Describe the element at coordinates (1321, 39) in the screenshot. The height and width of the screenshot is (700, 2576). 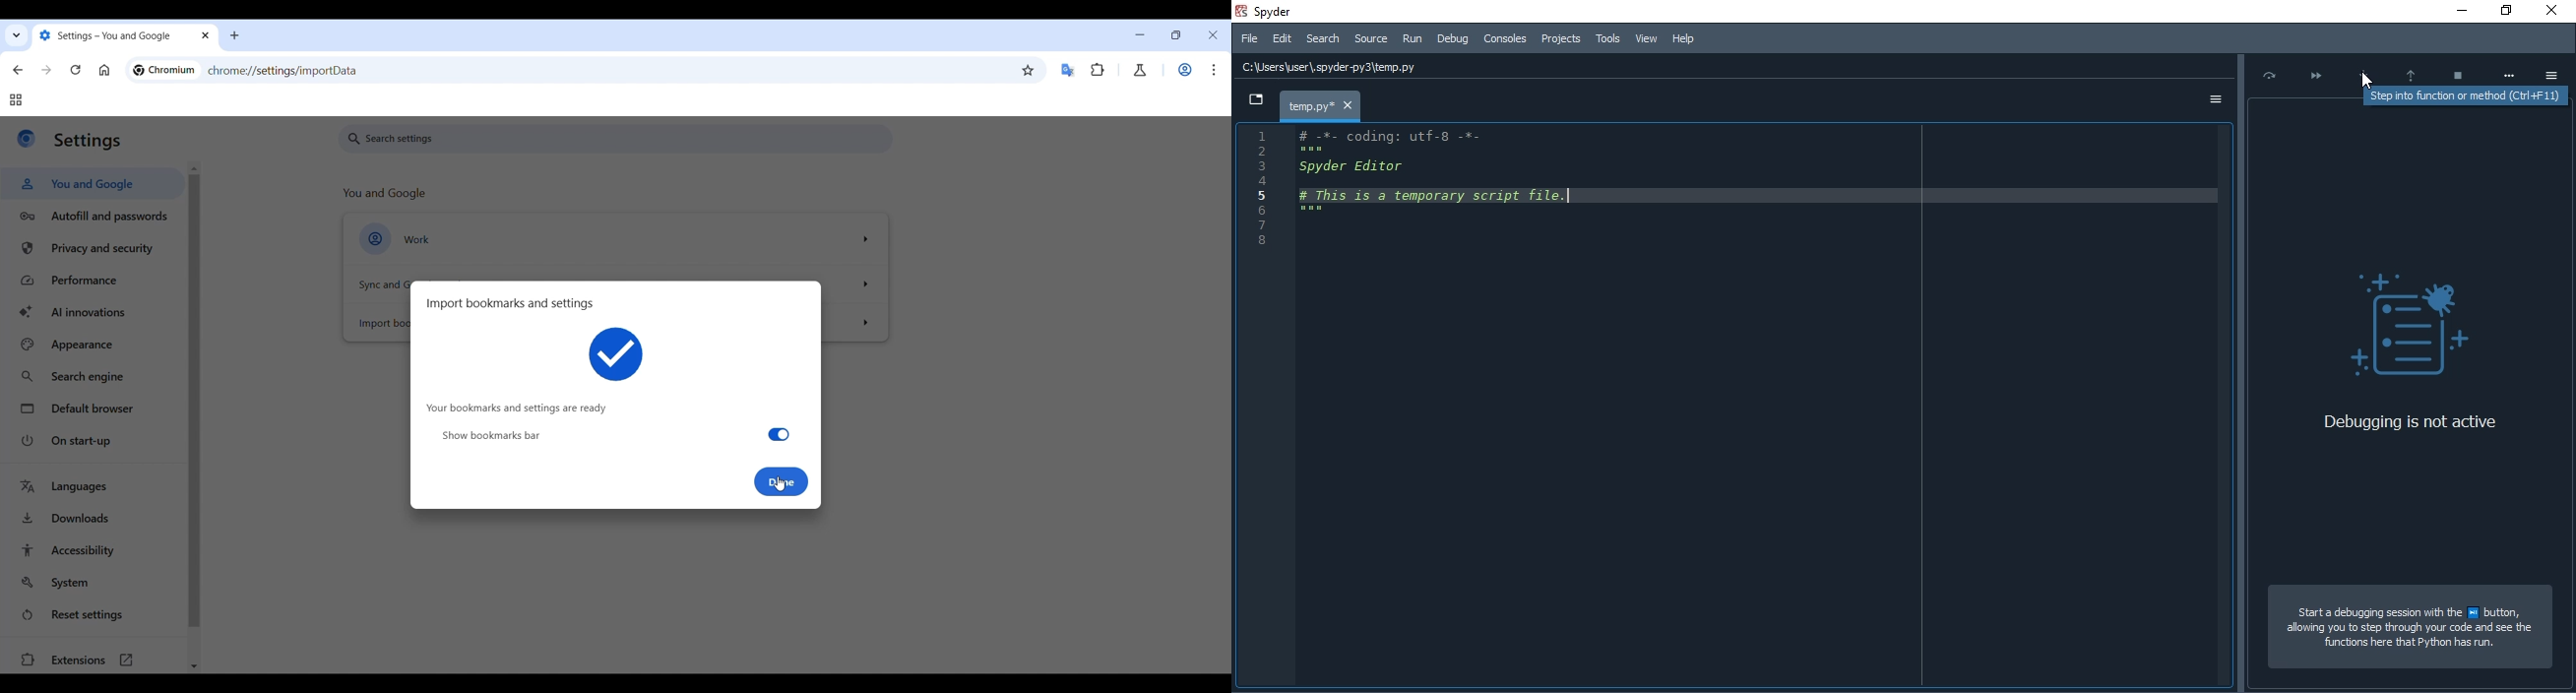
I see `Search` at that location.